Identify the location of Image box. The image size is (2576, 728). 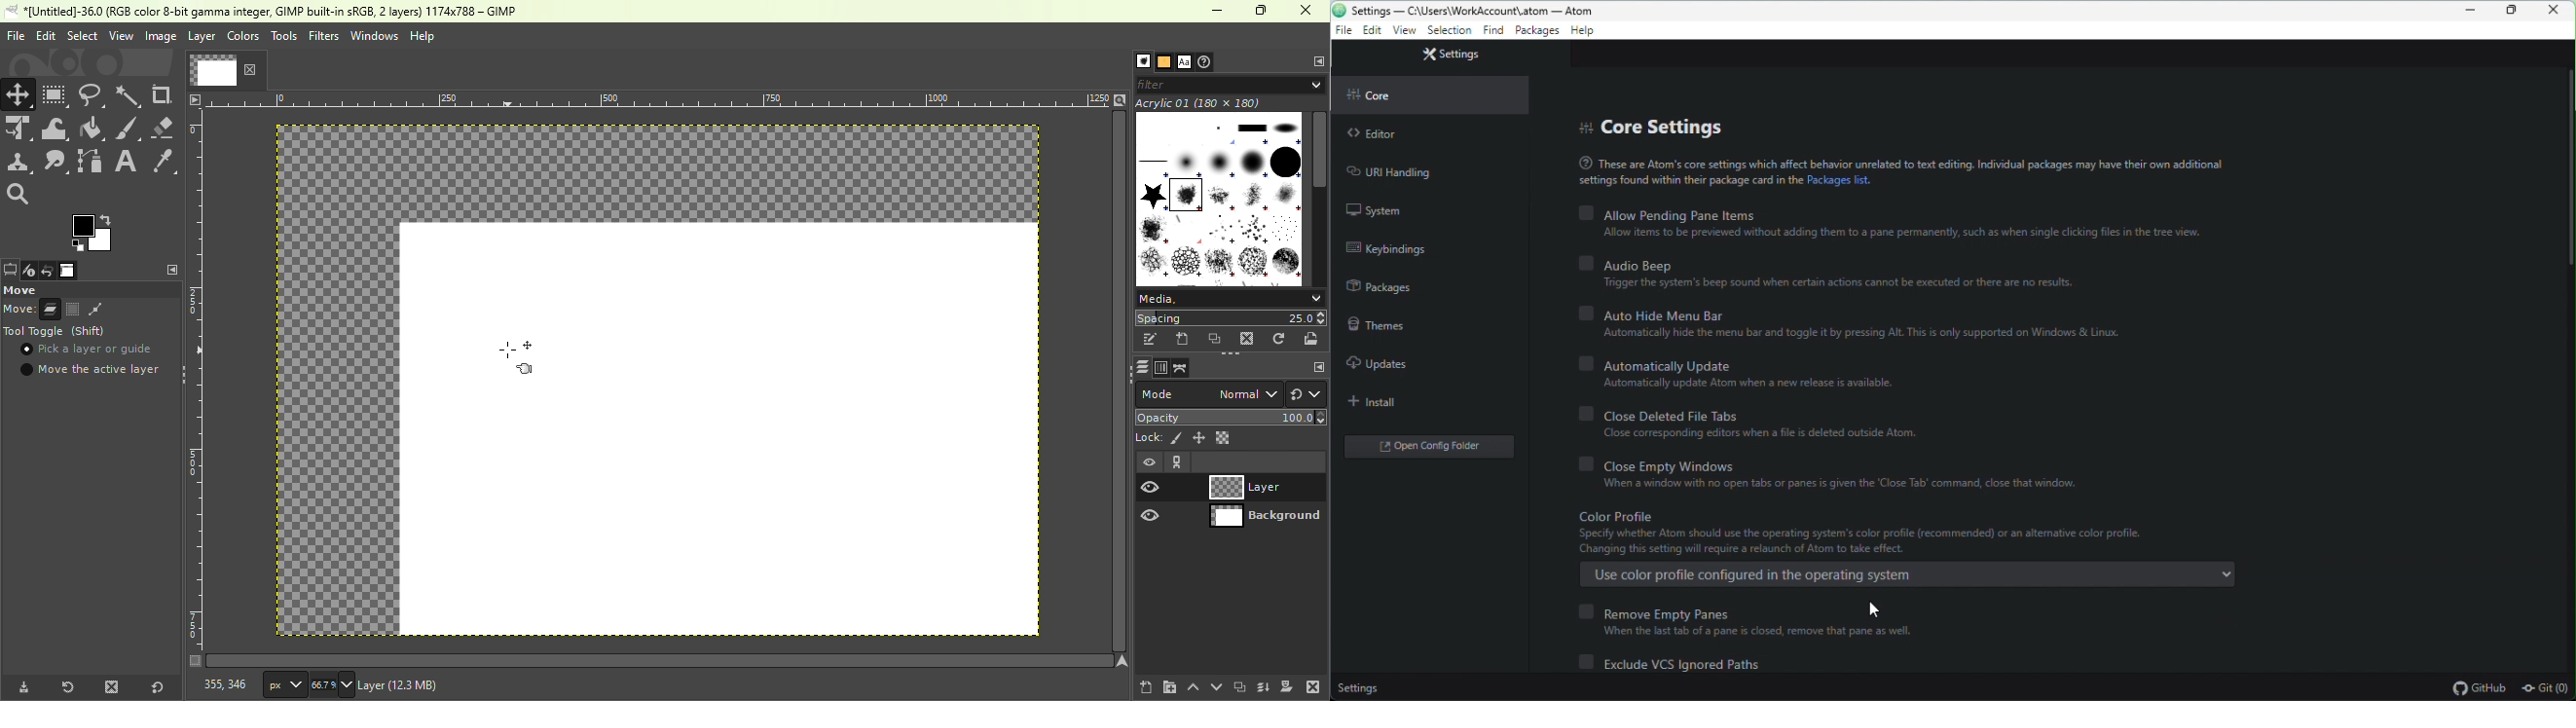
(1219, 194).